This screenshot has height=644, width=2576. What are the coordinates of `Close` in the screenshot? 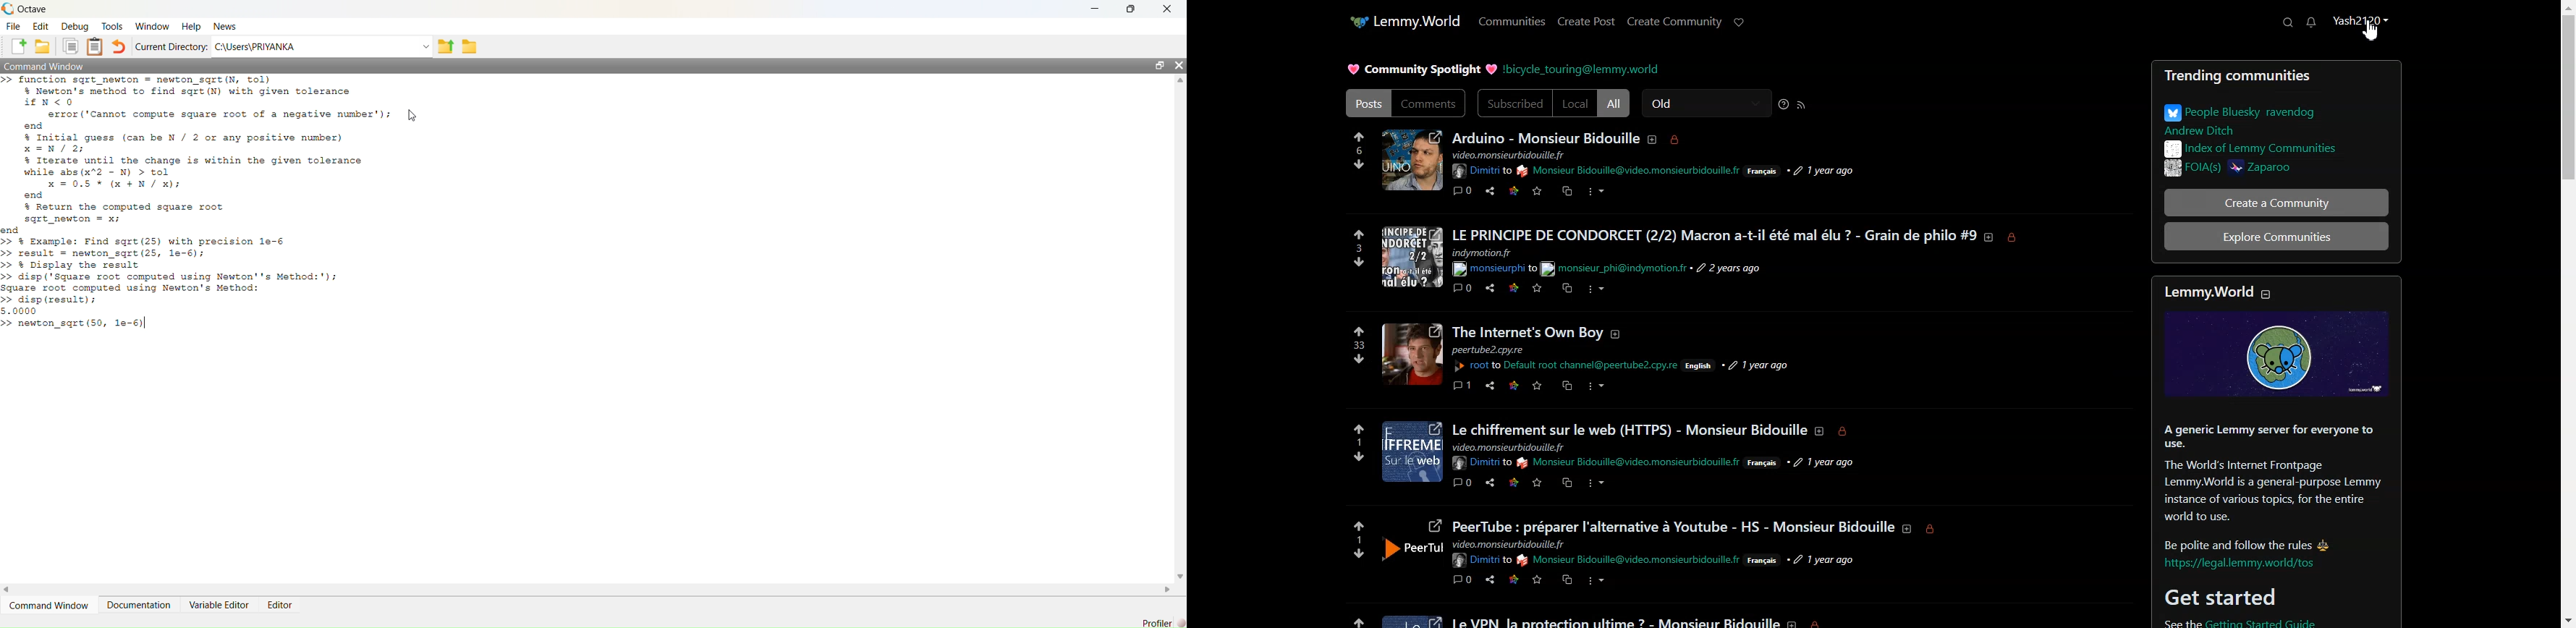 It's located at (1166, 9).